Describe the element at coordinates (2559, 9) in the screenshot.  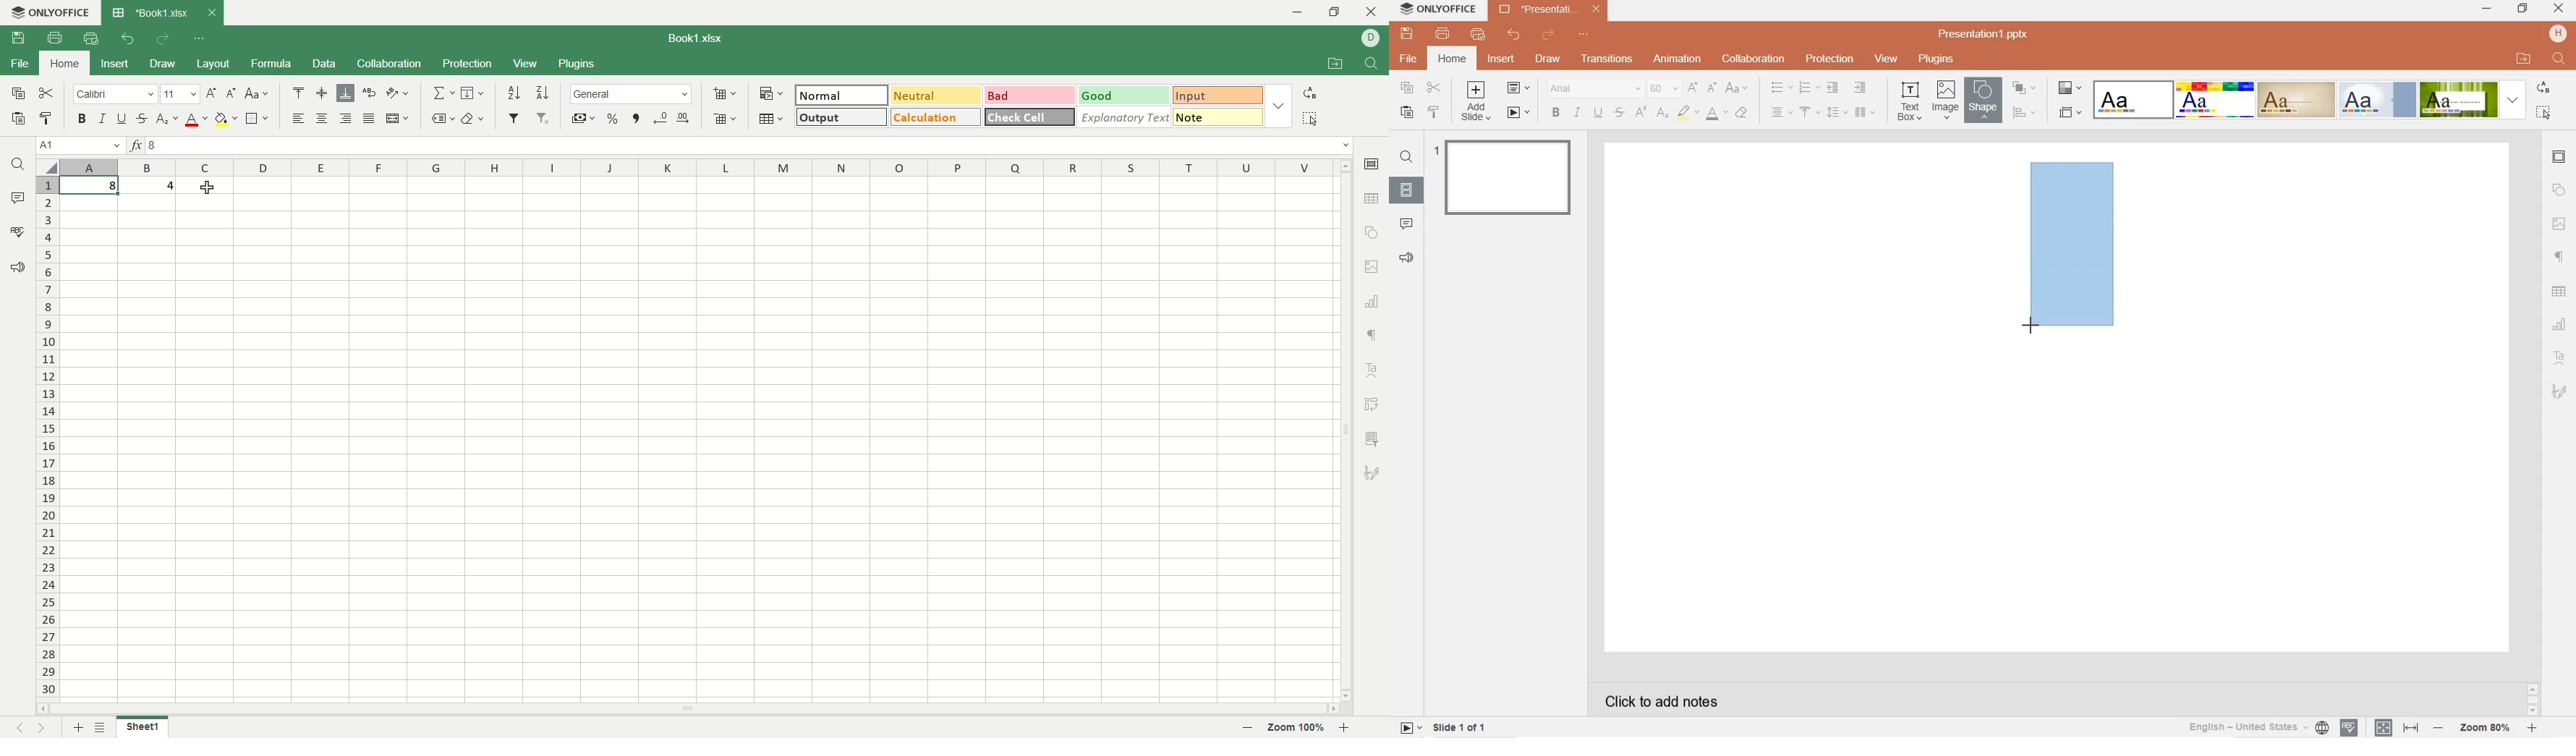
I see `CLOSE` at that location.